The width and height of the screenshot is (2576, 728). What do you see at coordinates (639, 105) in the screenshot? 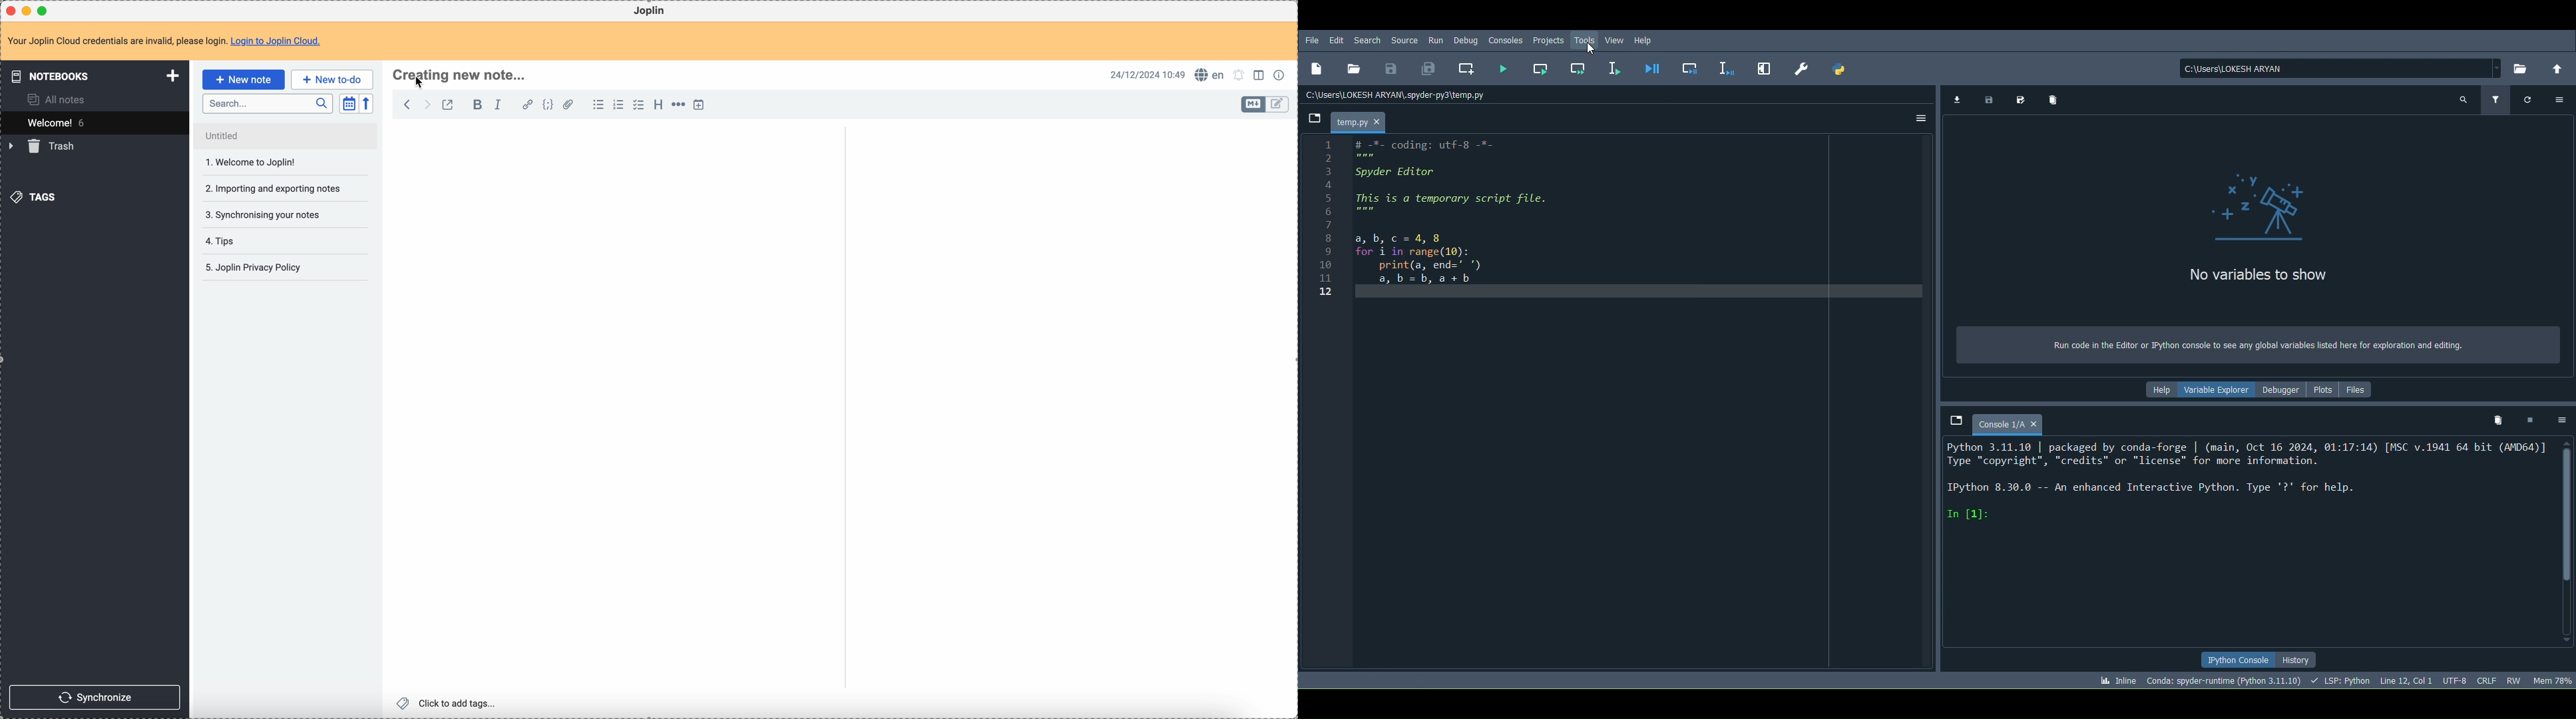
I see `checklist` at bounding box center [639, 105].